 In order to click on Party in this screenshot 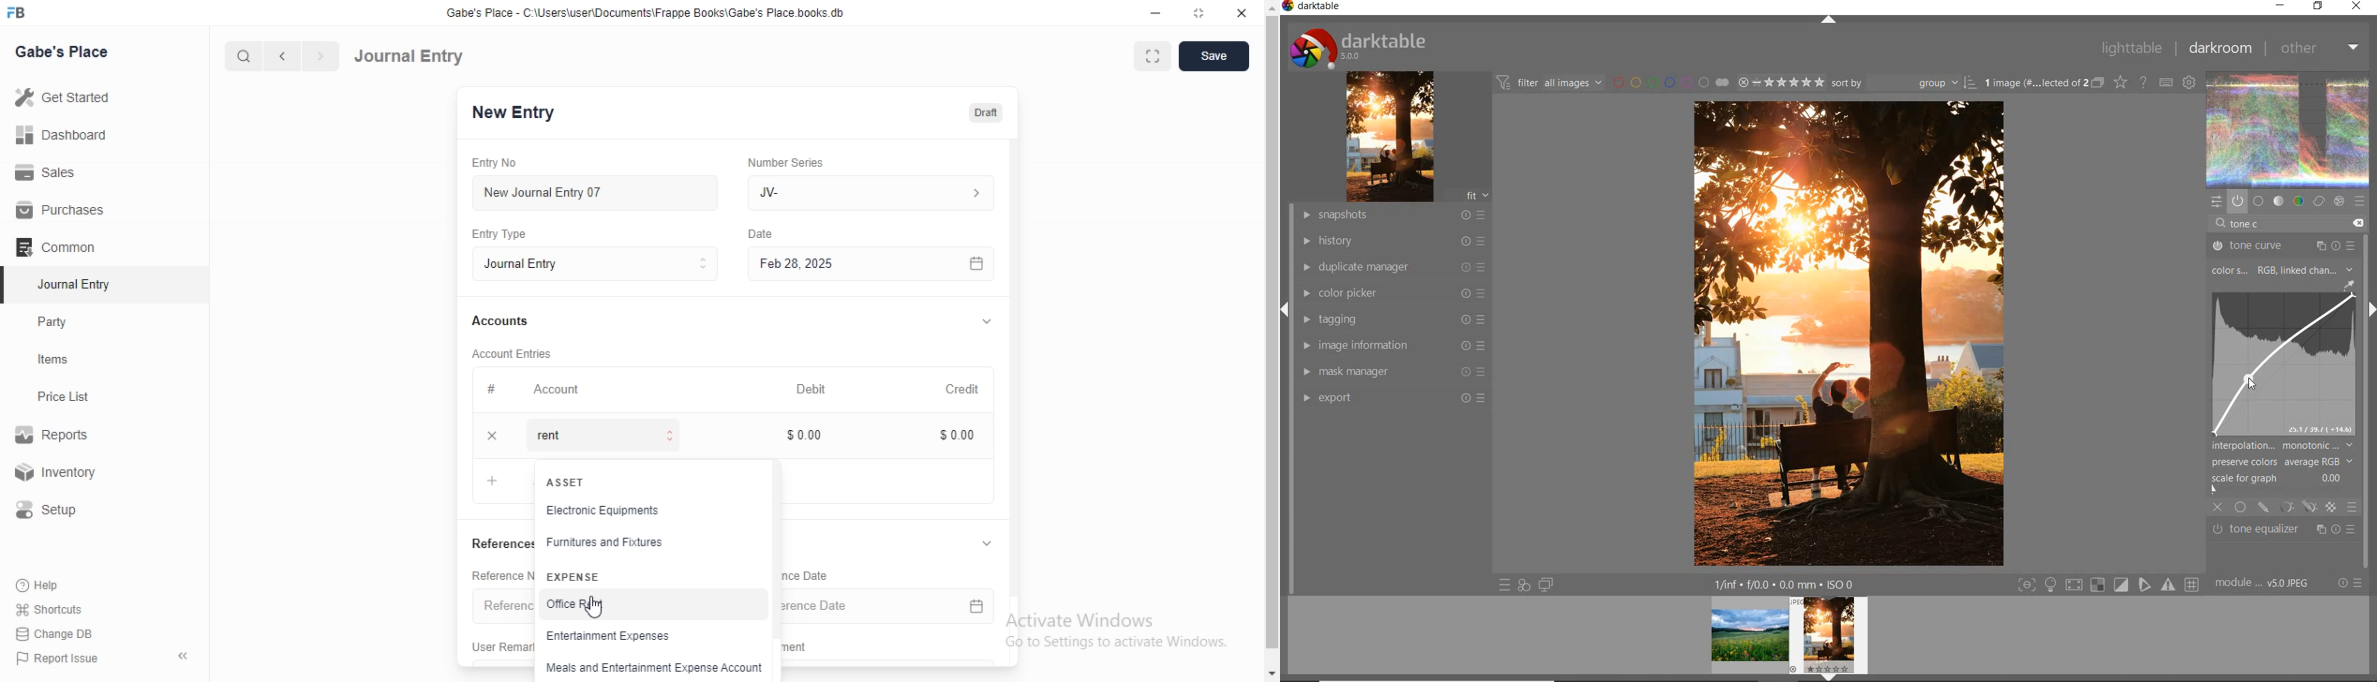, I will do `click(57, 322)`.